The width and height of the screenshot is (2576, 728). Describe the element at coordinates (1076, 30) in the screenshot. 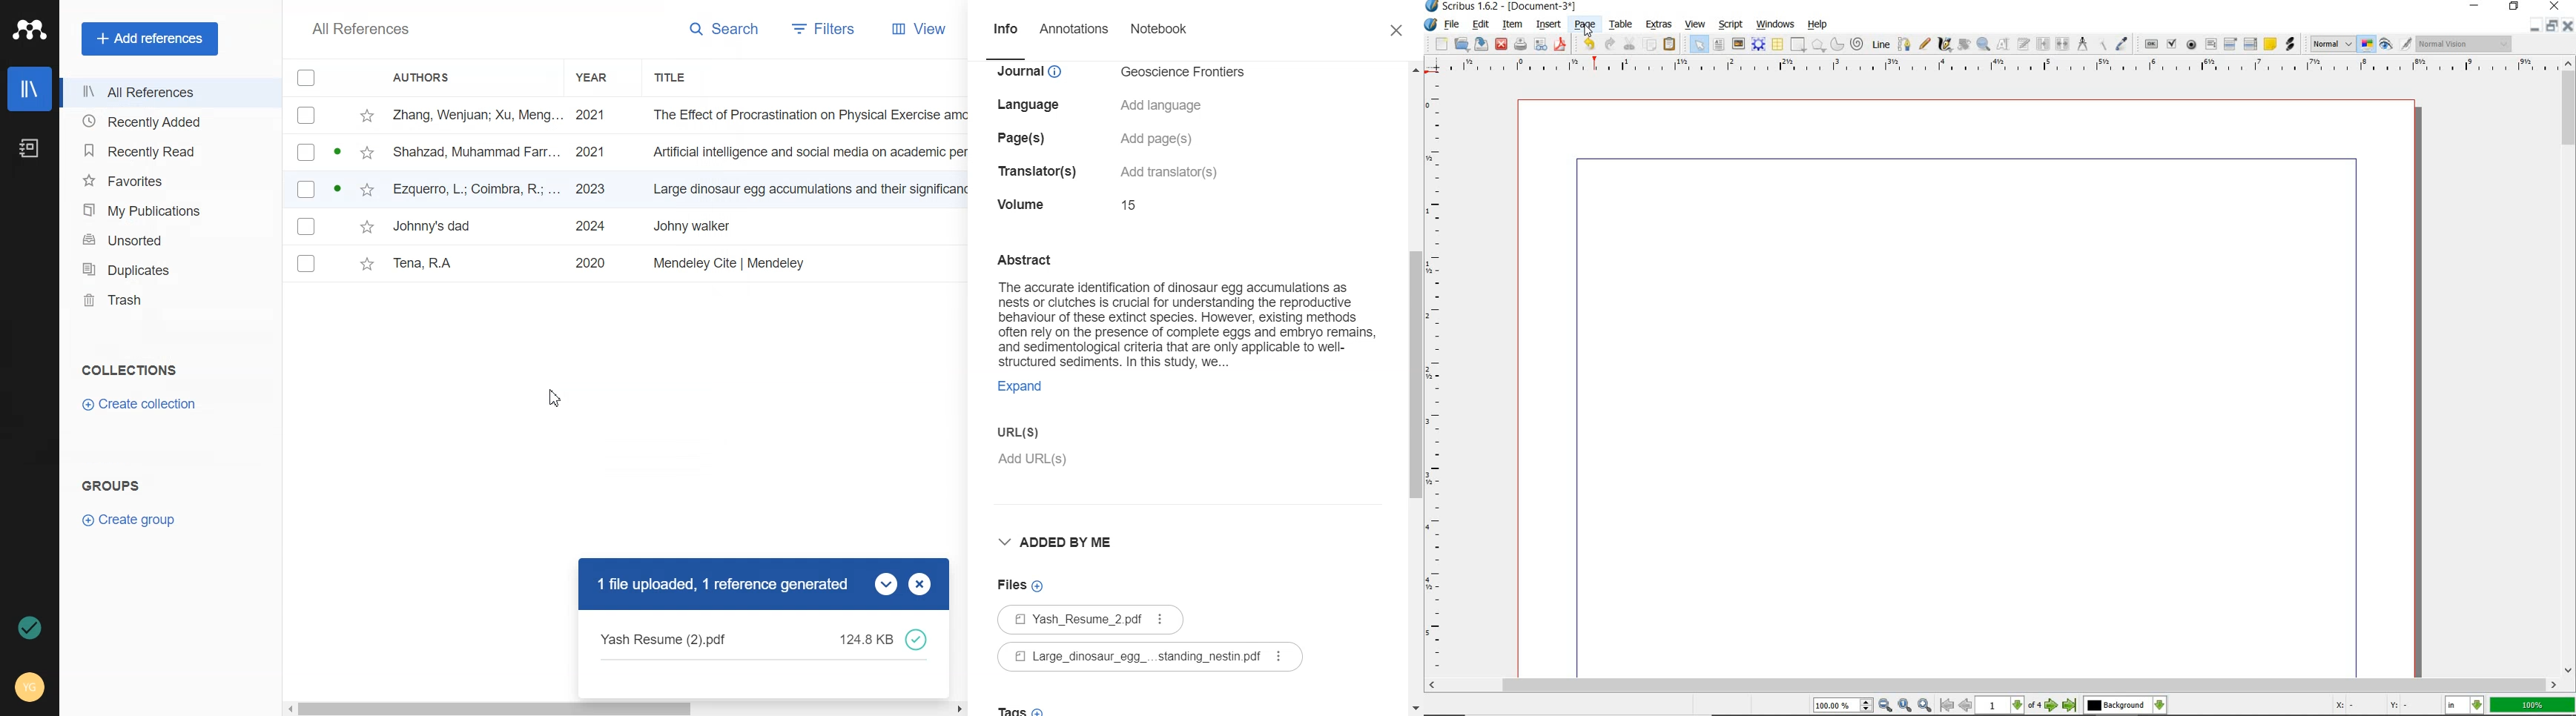

I see `Annotations` at that location.